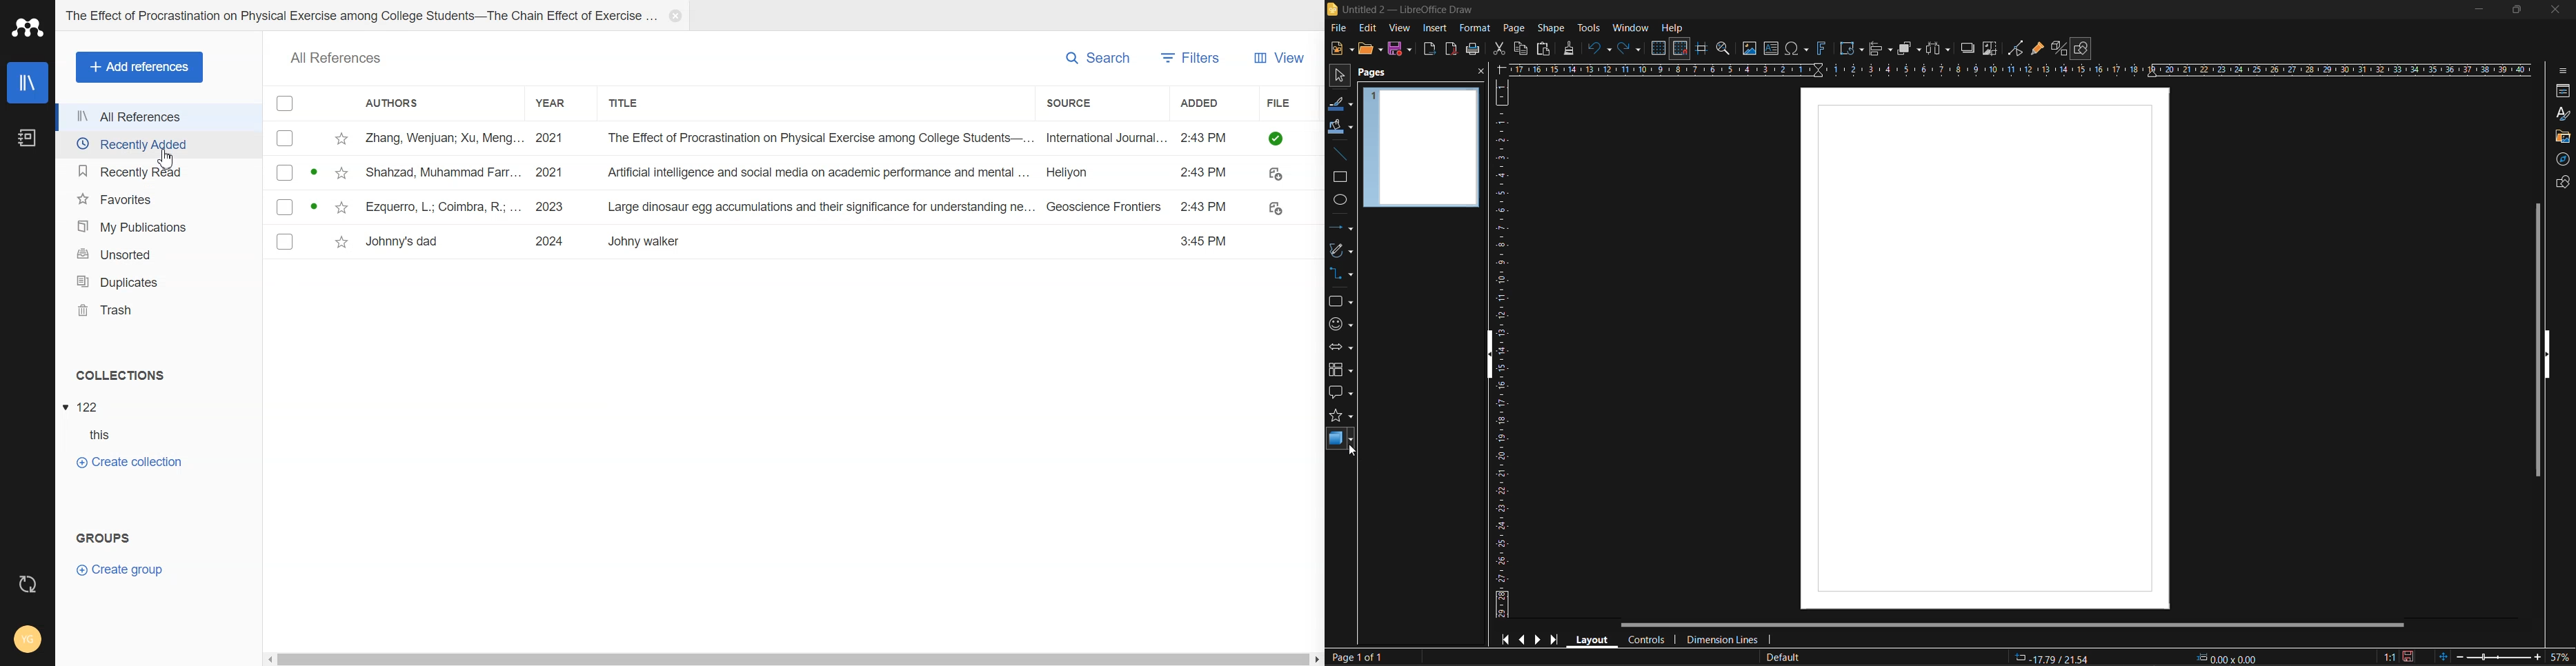  What do you see at coordinates (1433, 50) in the screenshot?
I see `export` at bounding box center [1433, 50].